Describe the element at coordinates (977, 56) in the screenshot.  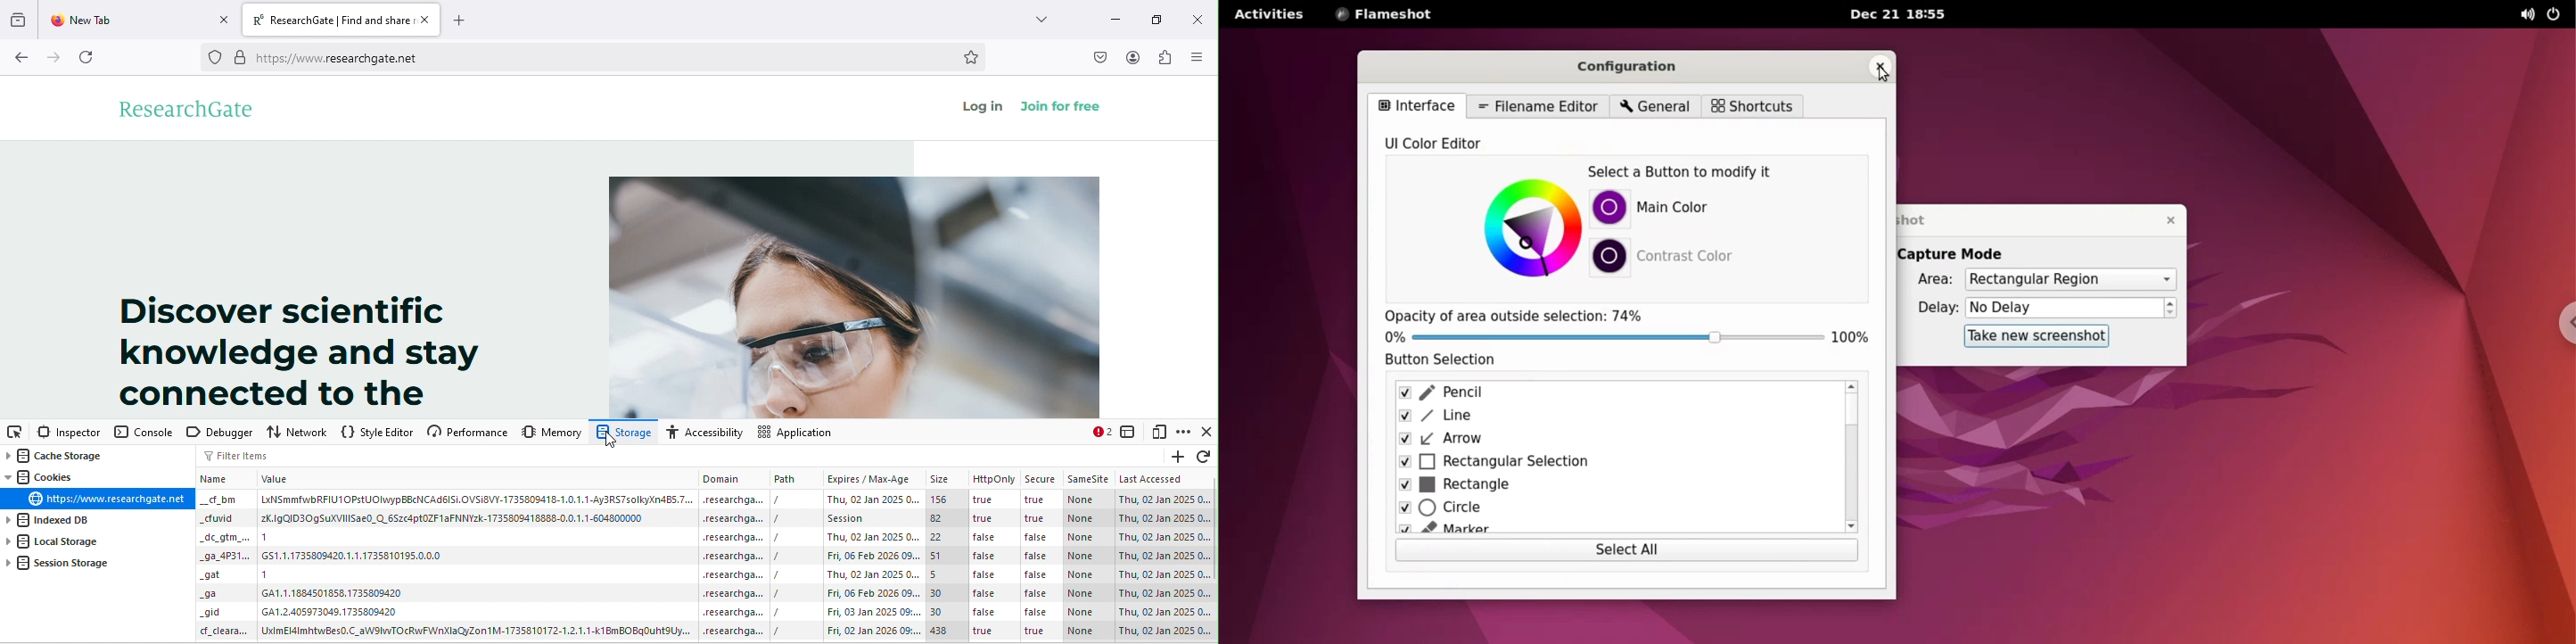
I see `bookmark` at that location.